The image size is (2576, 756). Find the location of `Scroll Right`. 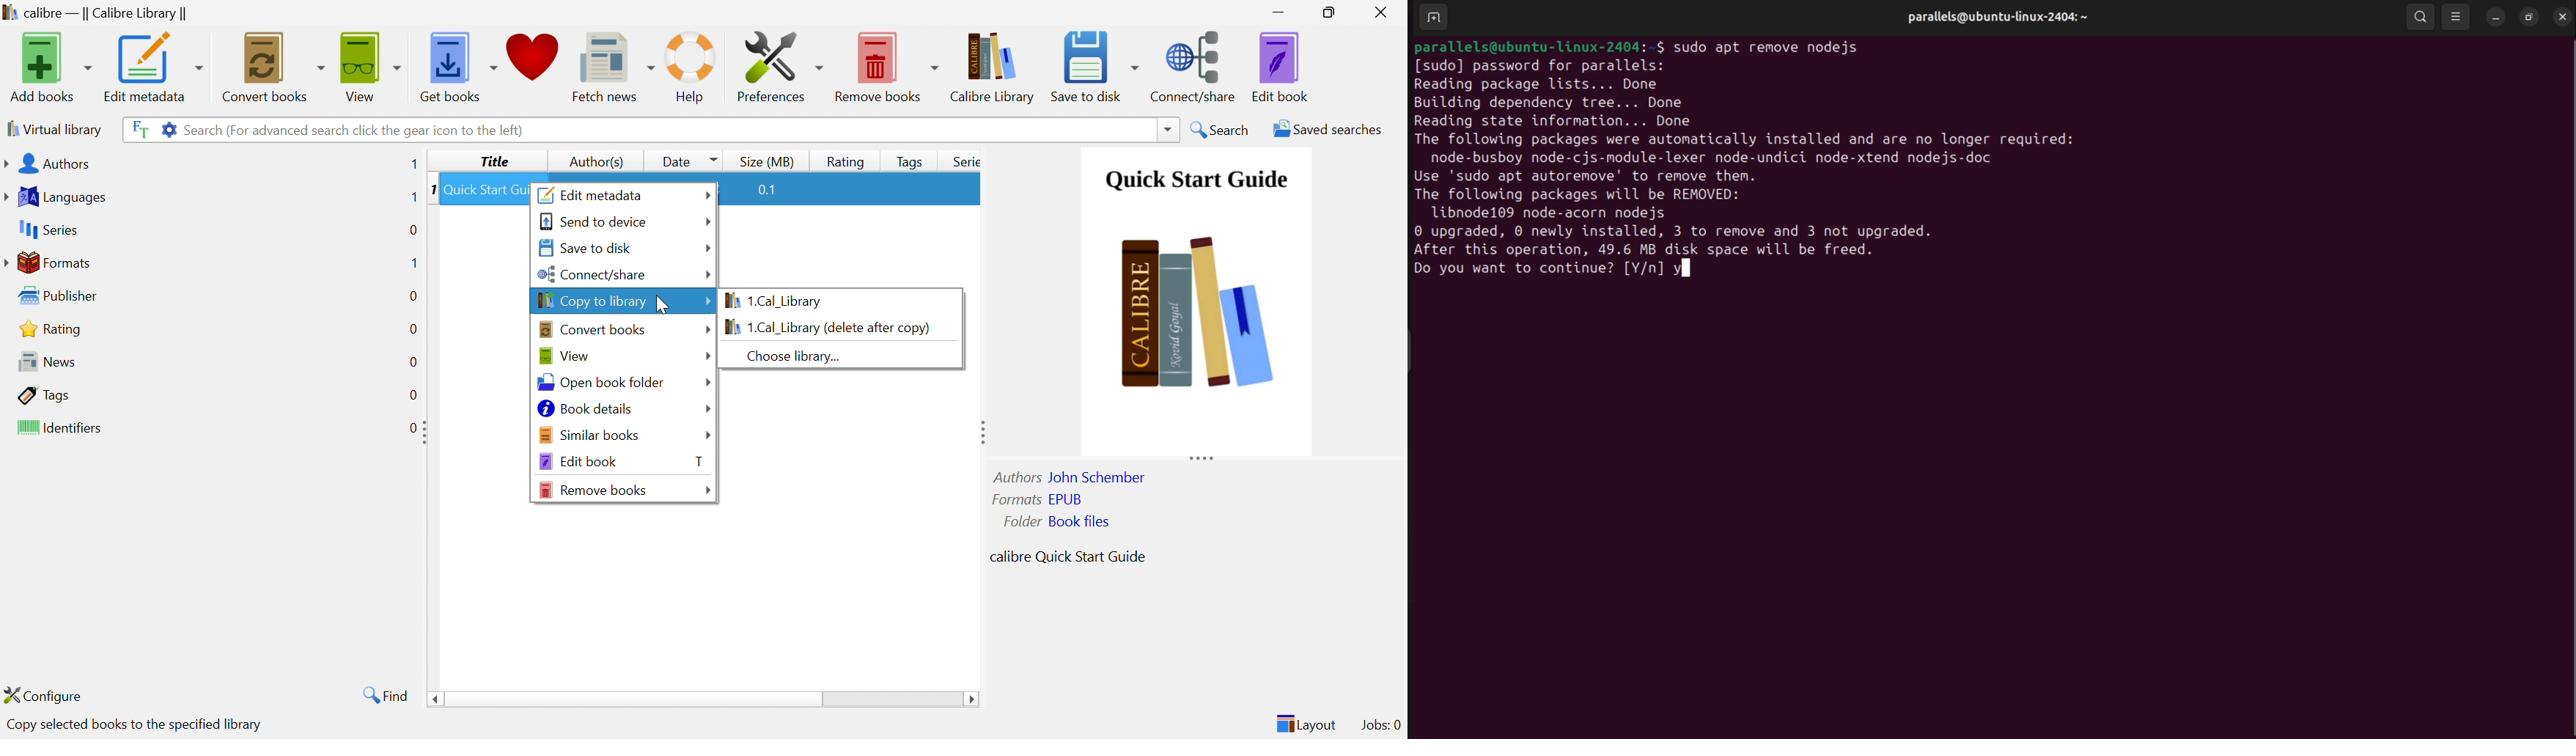

Scroll Right is located at coordinates (972, 700).